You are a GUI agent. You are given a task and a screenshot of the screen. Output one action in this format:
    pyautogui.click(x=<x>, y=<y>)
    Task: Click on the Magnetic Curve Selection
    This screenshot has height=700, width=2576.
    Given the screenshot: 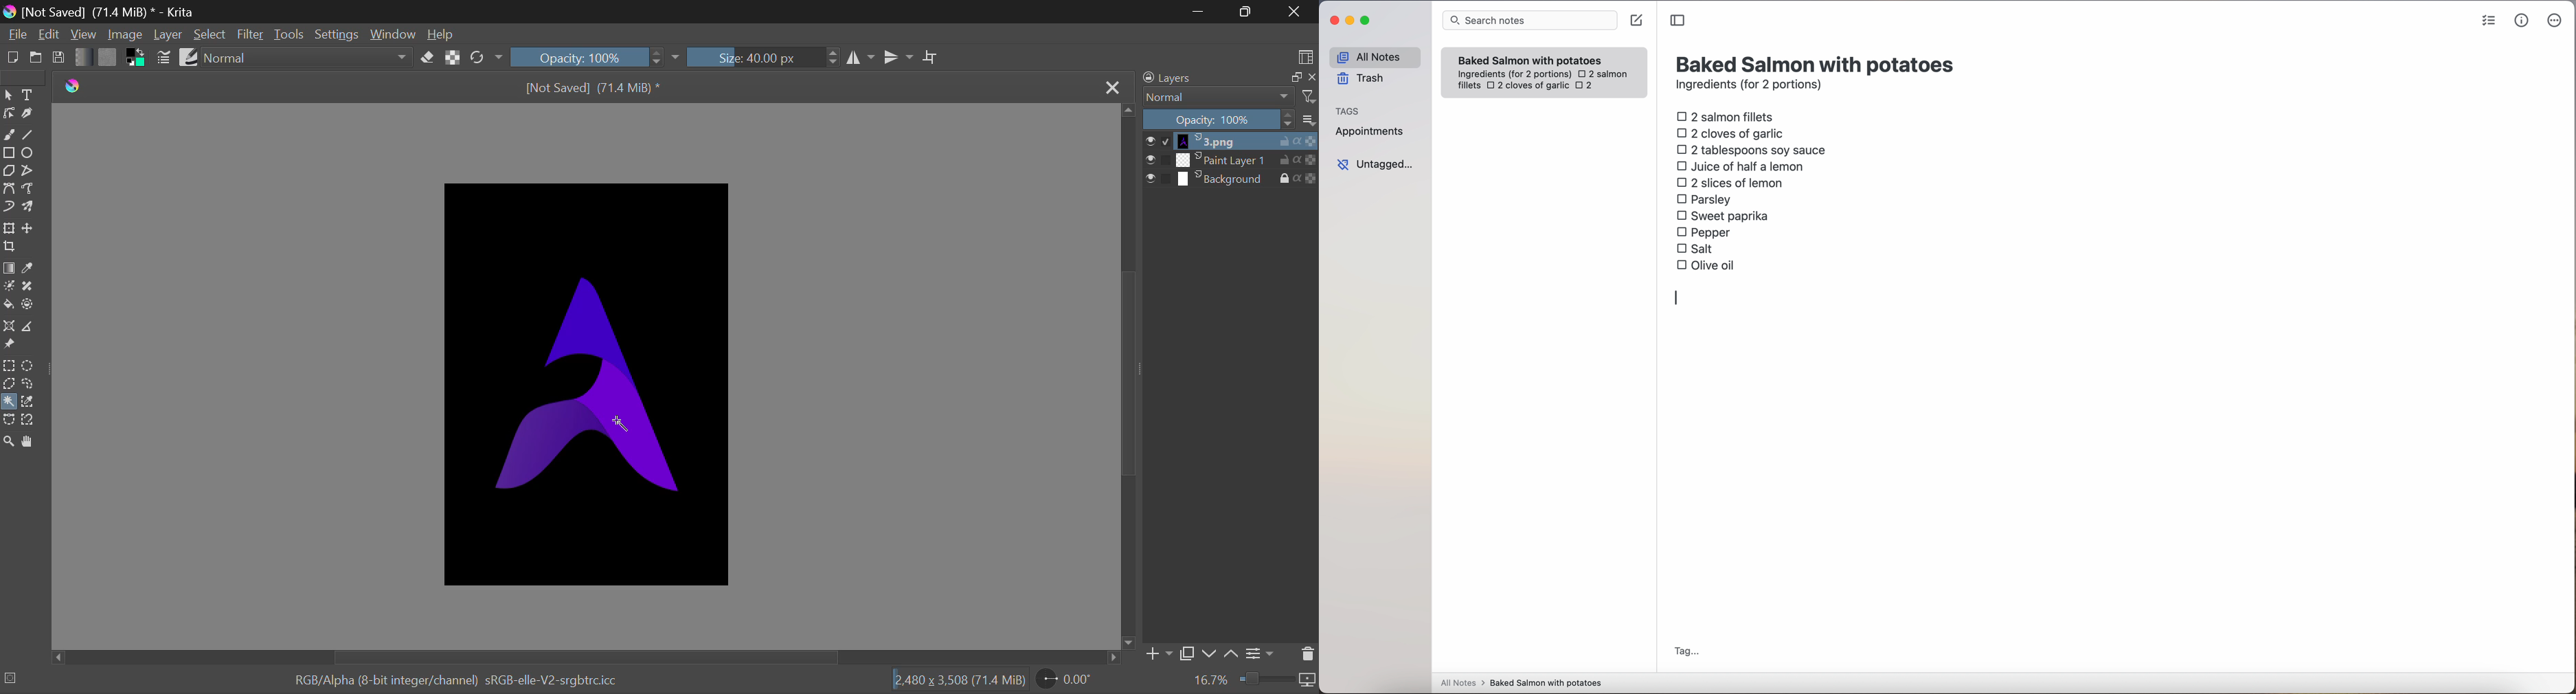 What is the action you would take?
    pyautogui.click(x=30, y=421)
    